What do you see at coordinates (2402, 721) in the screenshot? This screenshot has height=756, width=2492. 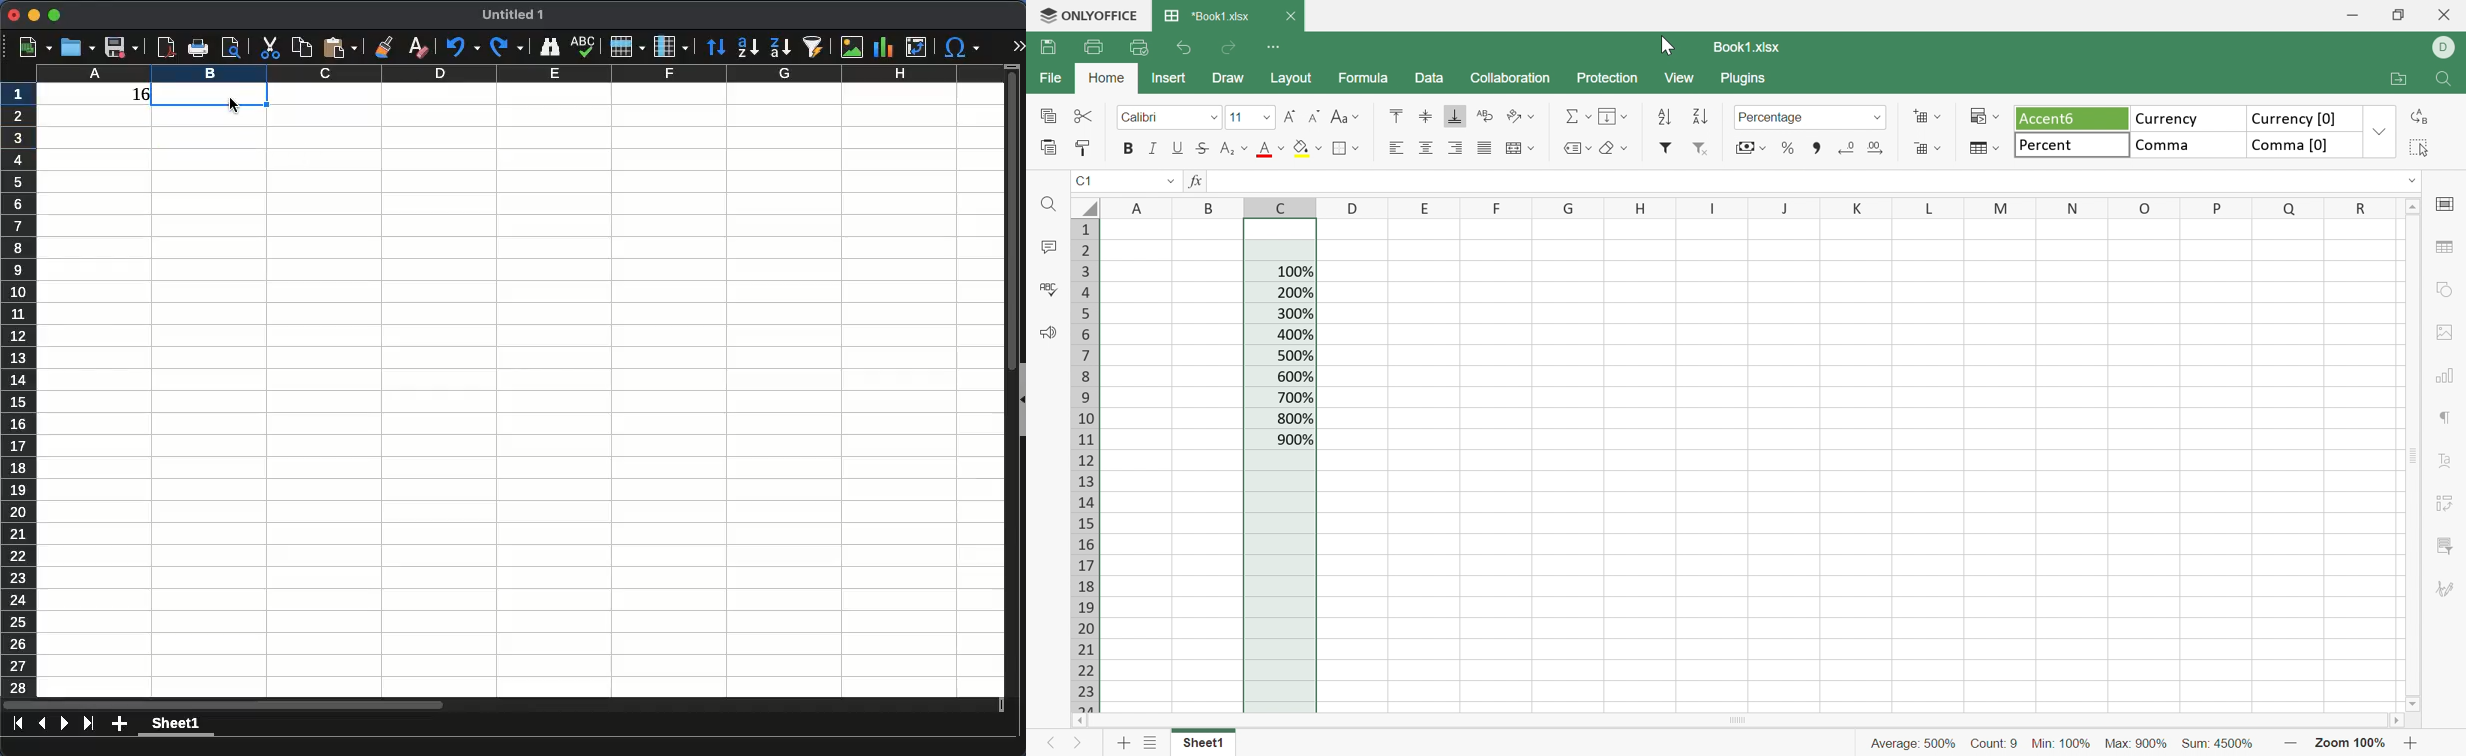 I see `Scroll Right` at bounding box center [2402, 721].